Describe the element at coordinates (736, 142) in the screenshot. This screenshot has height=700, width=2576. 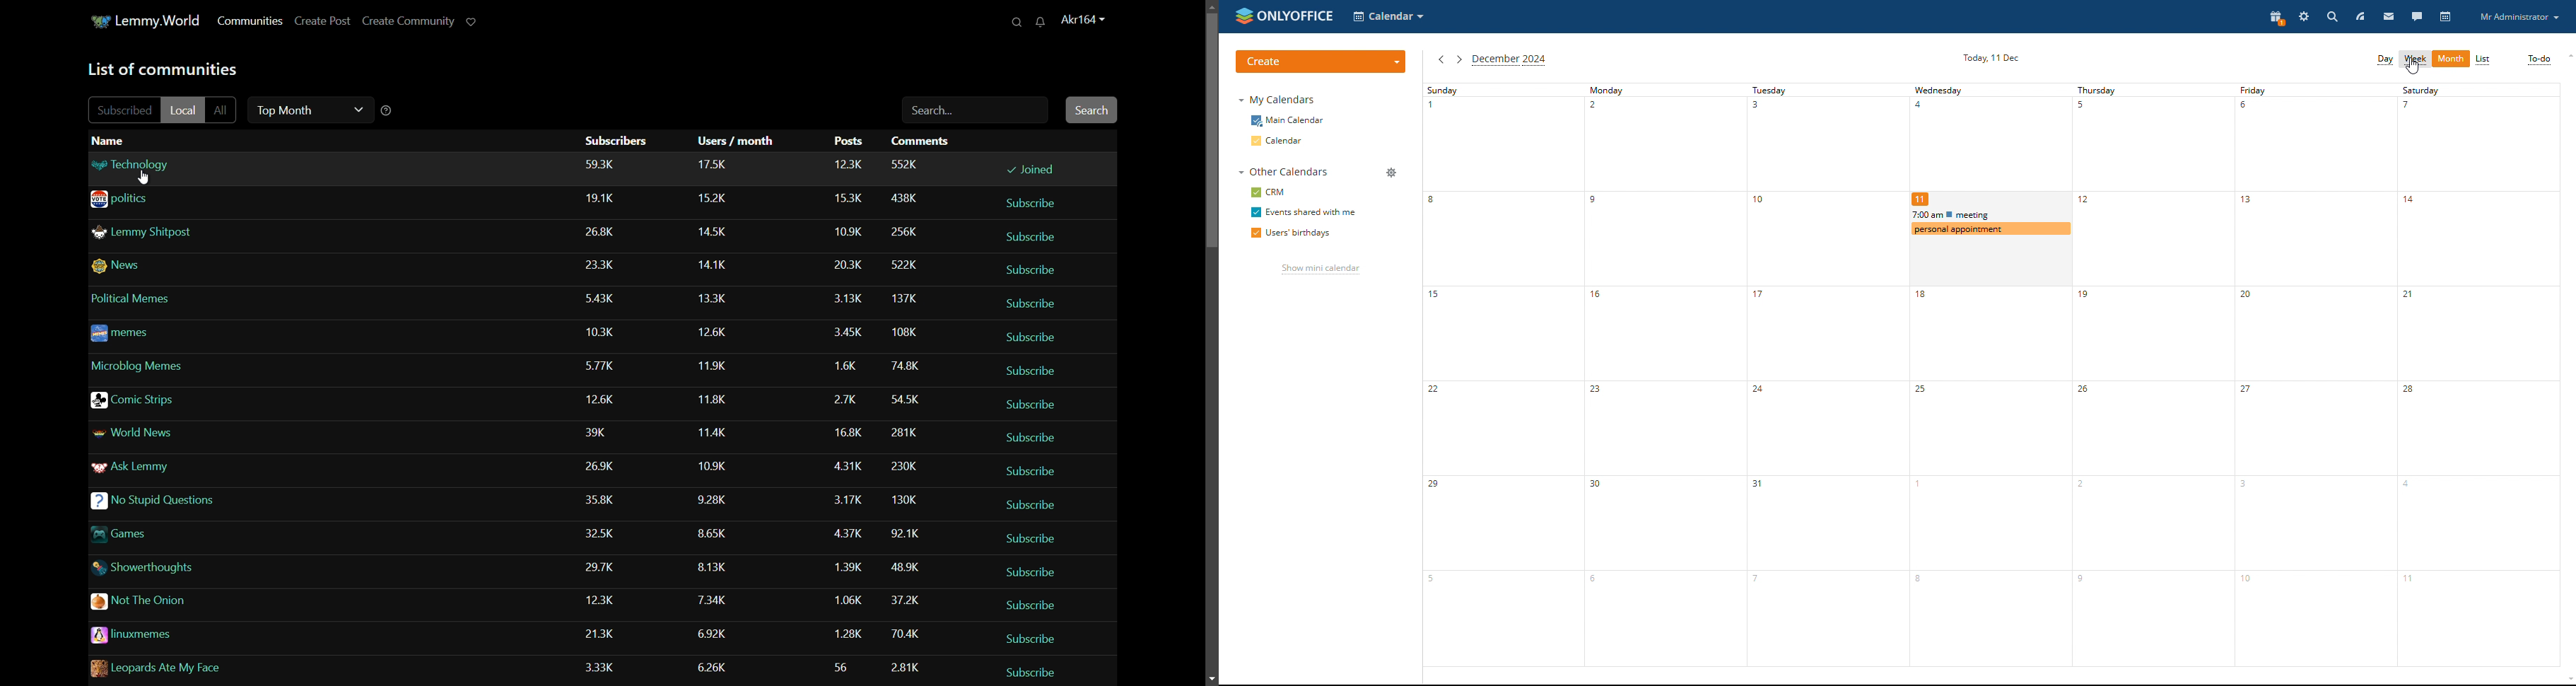
I see `users/month` at that location.